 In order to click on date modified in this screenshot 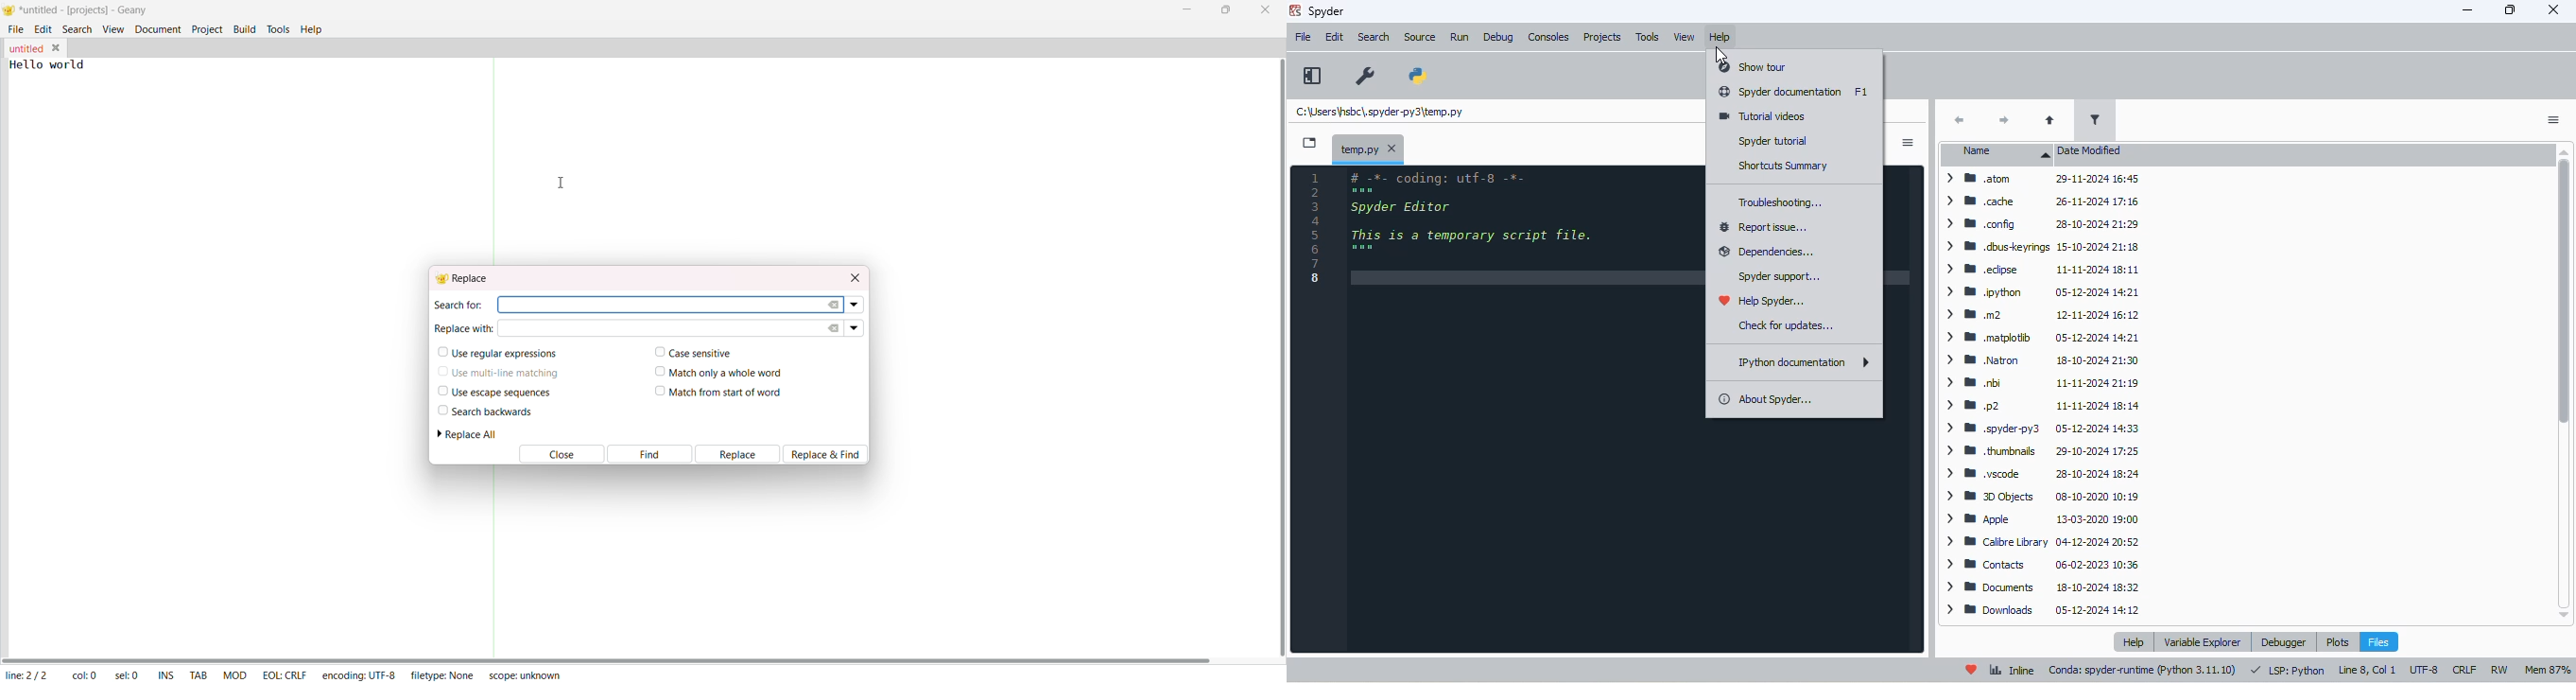, I will do `click(2091, 151)`.